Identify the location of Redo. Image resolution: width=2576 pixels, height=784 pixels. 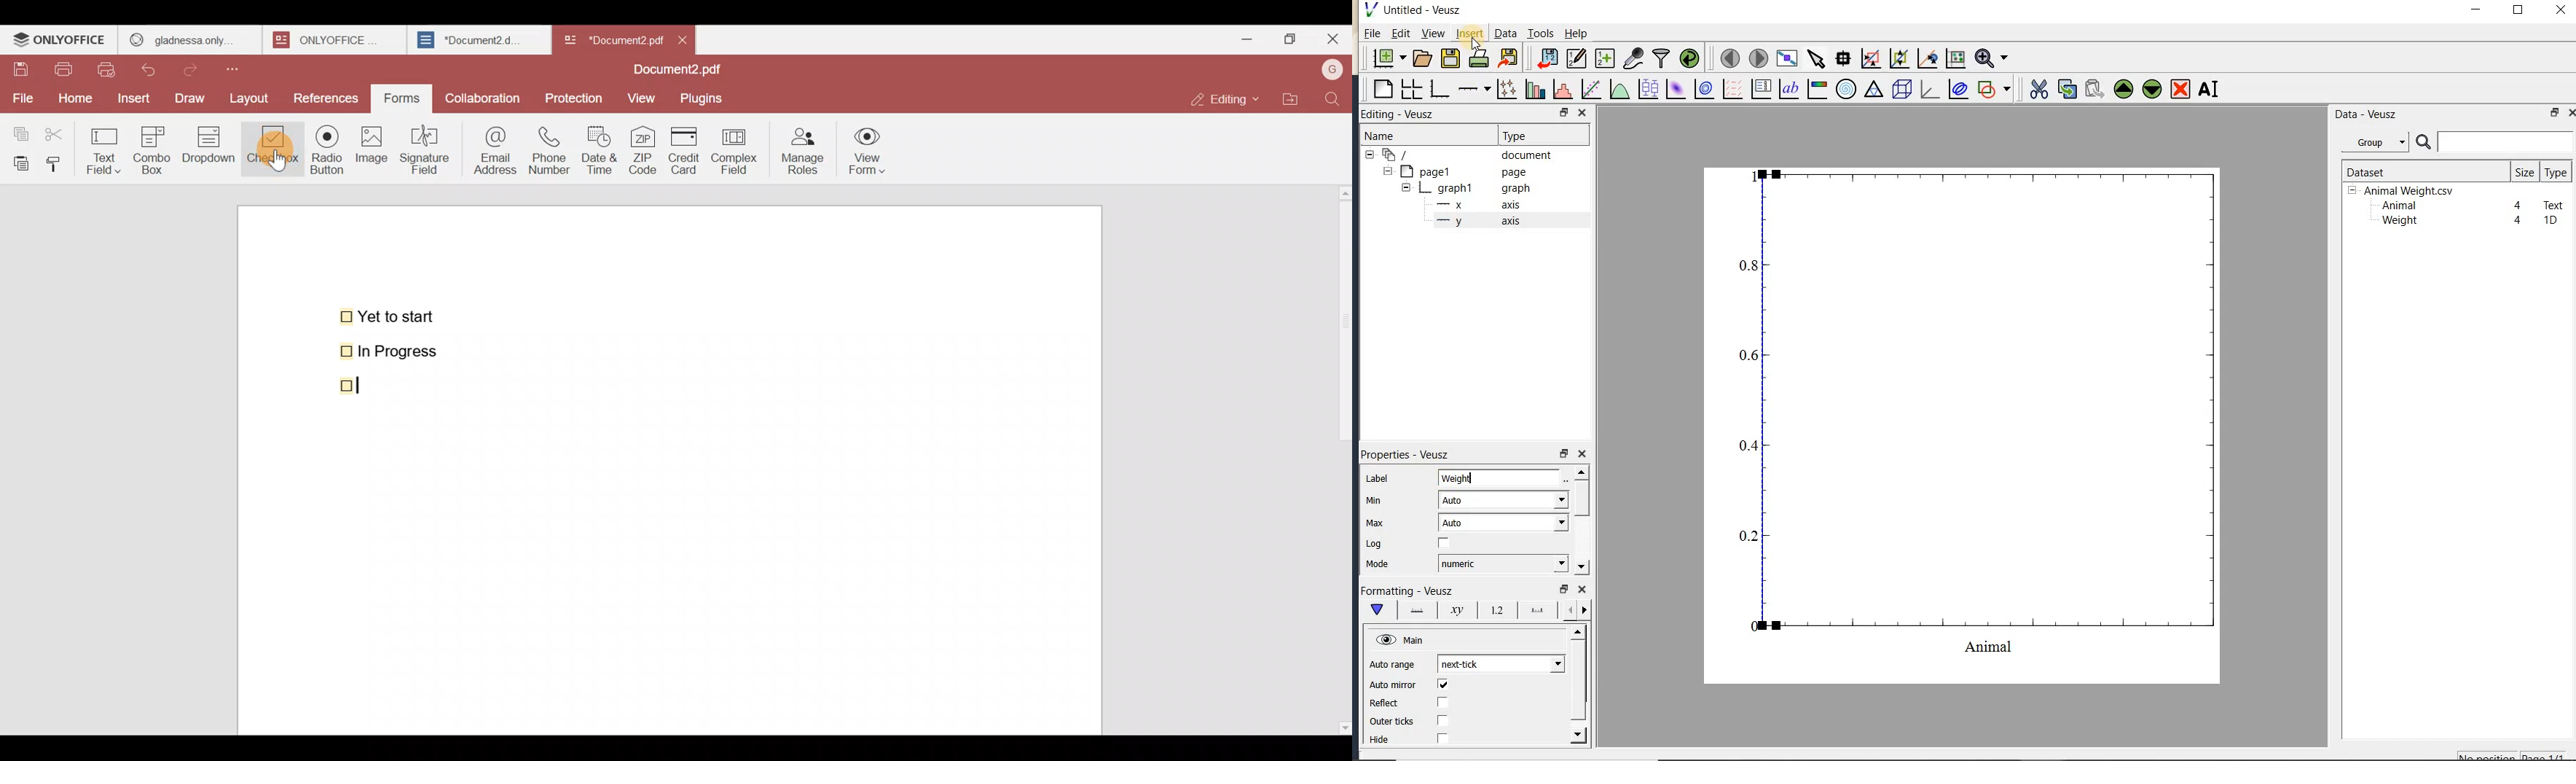
(197, 66).